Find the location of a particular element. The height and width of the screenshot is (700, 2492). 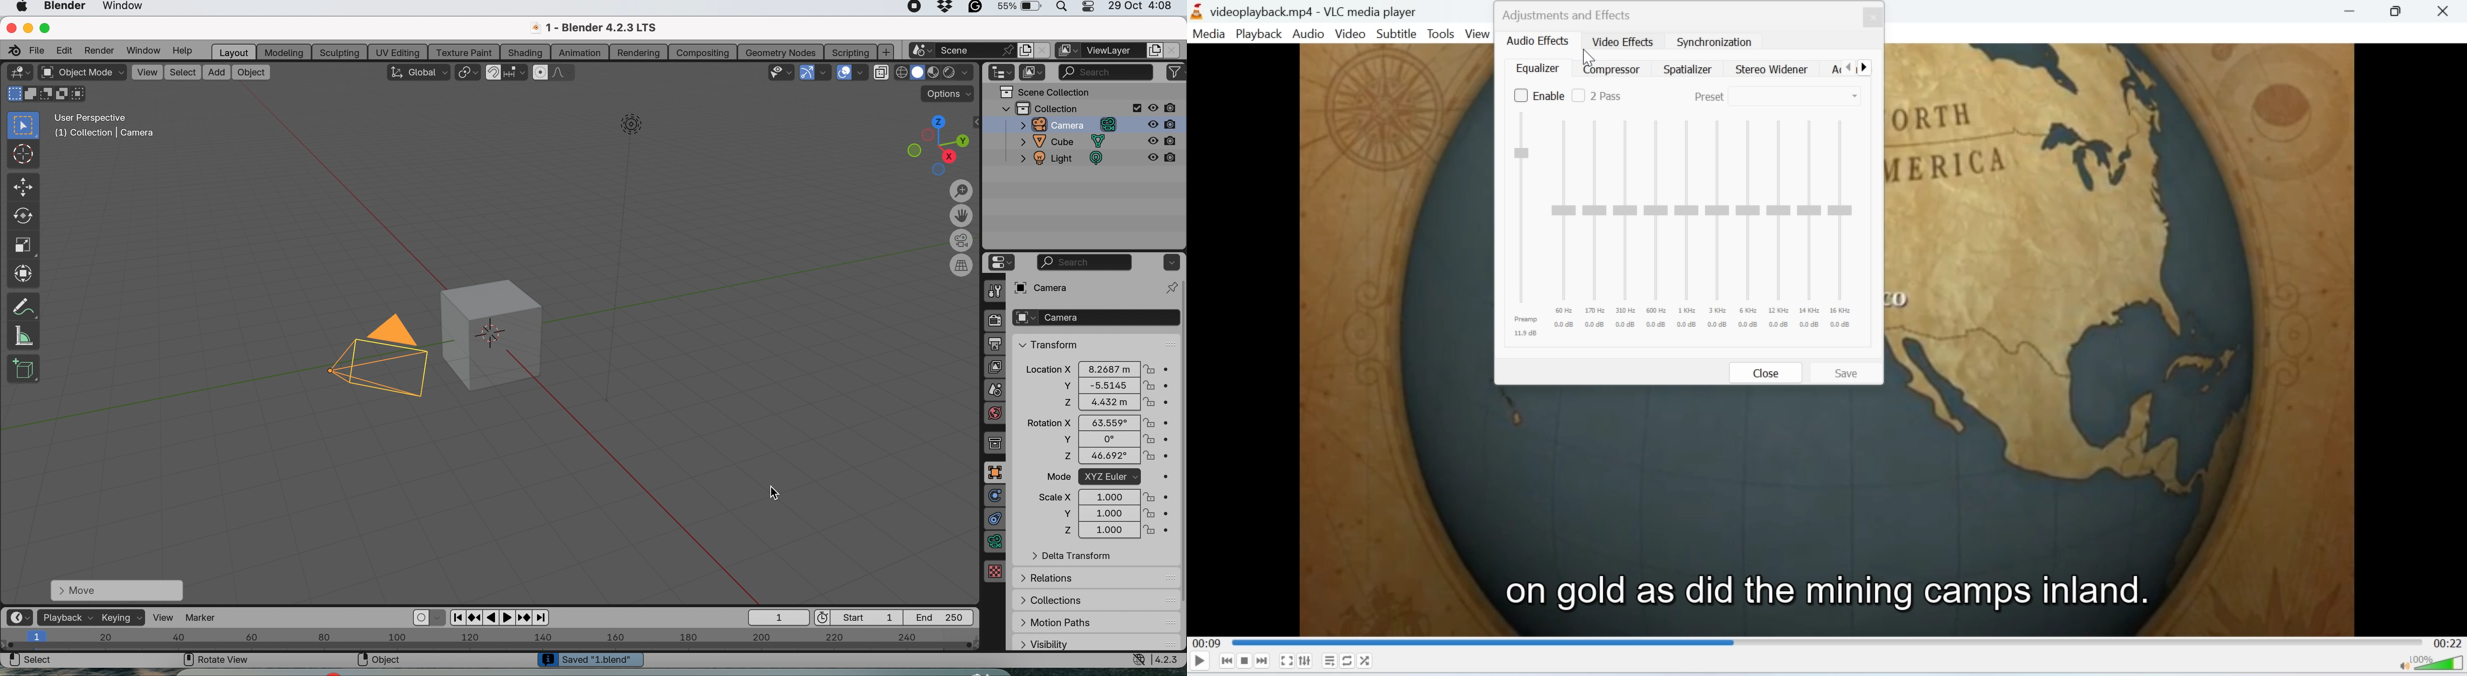

camera is located at coordinates (1063, 124).